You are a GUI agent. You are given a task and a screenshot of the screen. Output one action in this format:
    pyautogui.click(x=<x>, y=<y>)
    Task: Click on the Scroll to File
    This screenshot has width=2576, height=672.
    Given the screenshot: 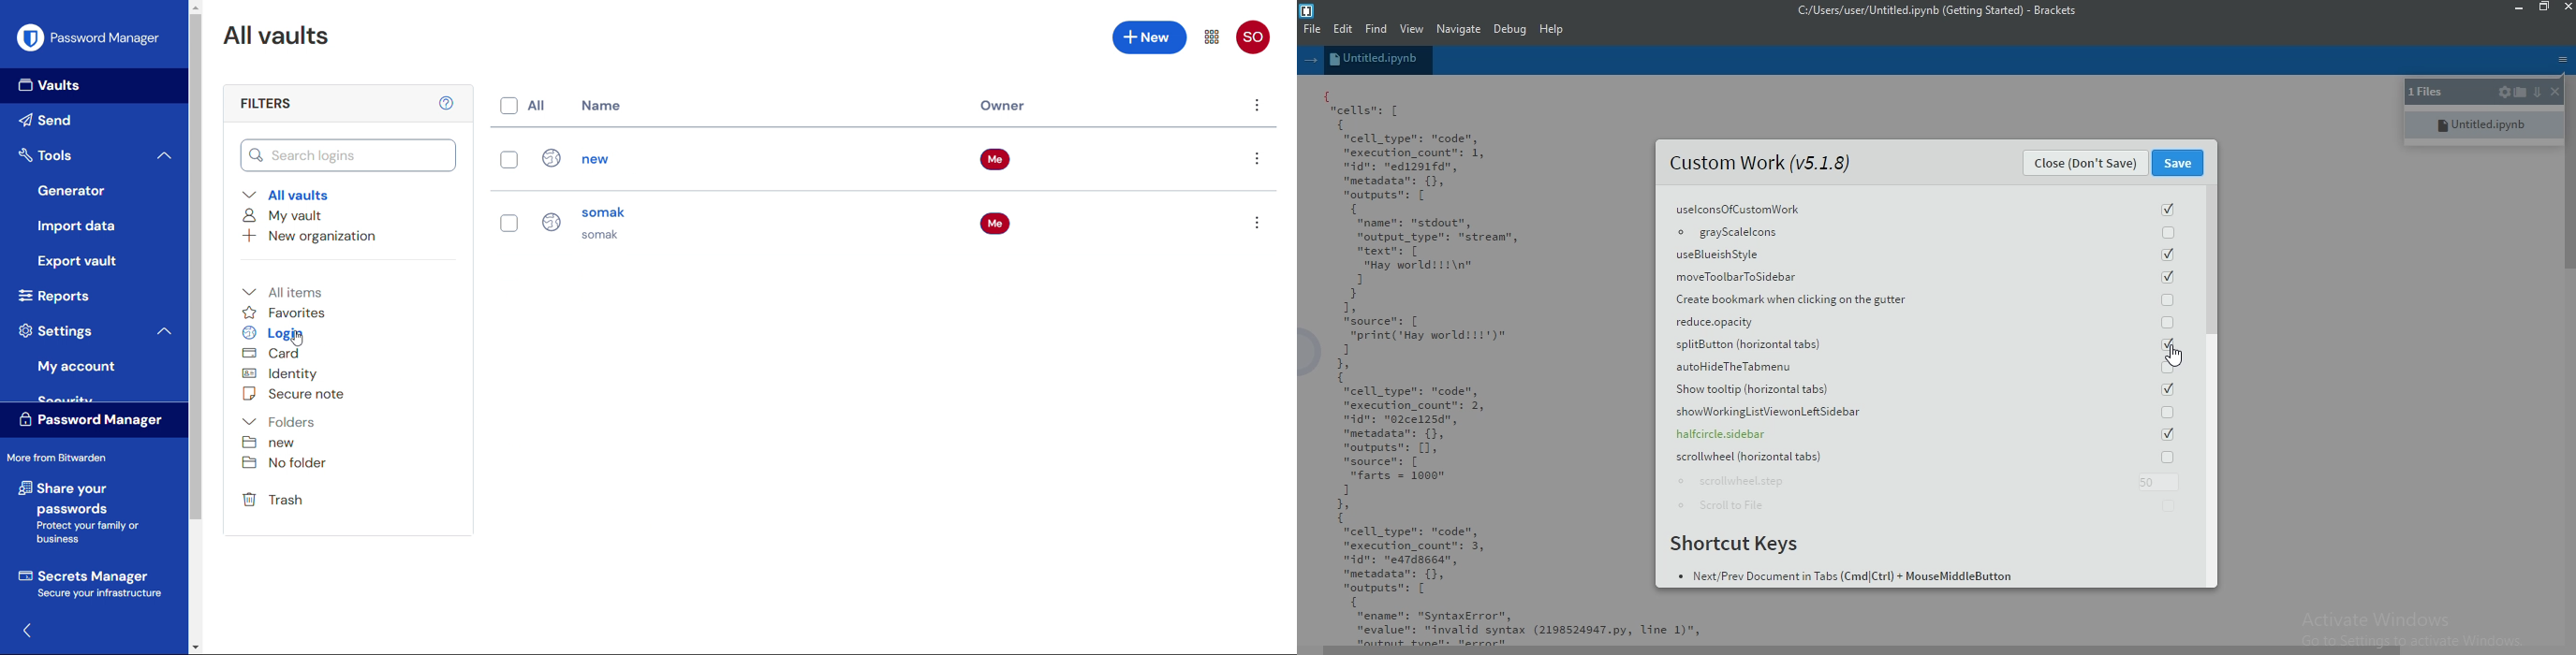 What is the action you would take?
    pyautogui.click(x=1936, y=507)
    